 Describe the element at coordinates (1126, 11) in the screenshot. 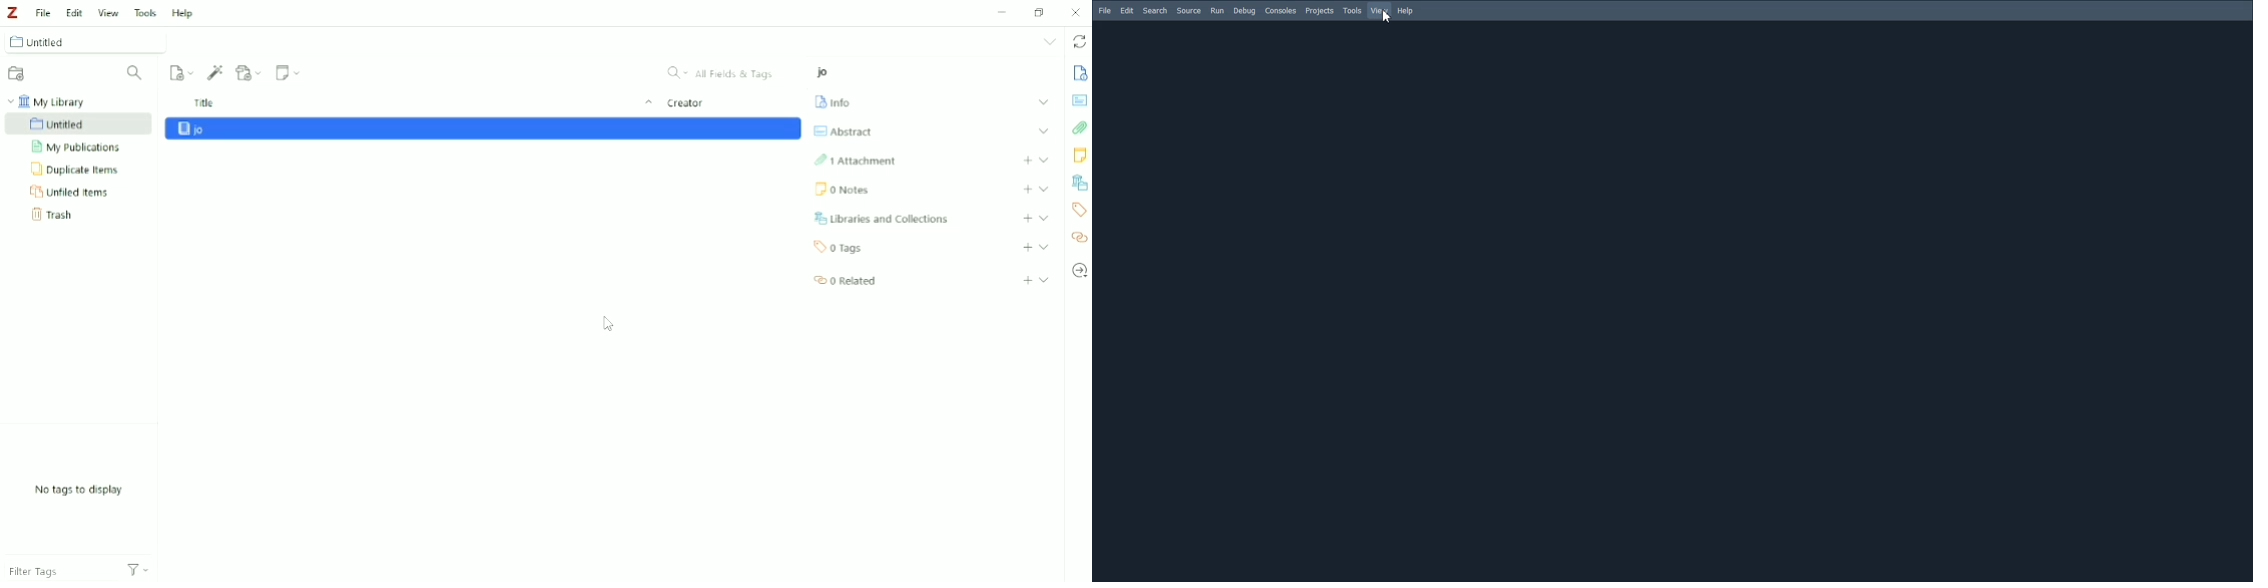

I see `Edit` at that location.